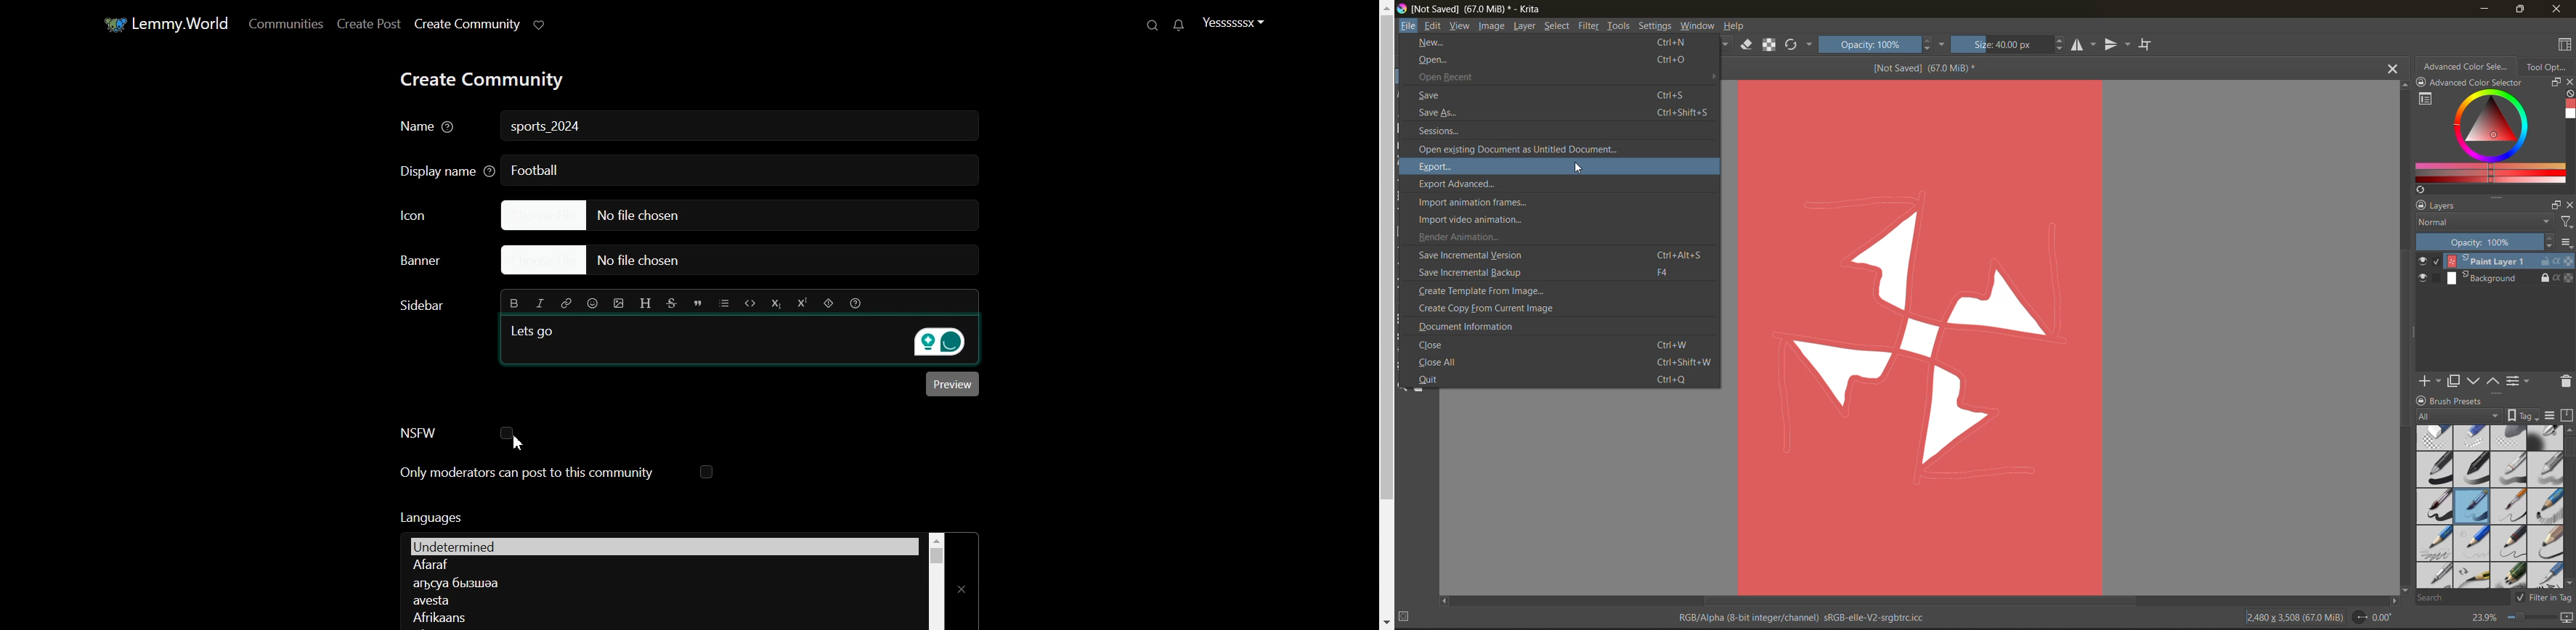 Image resolution: width=2576 pixels, height=644 pixels. I want to click on quit, so click(1563, 380).